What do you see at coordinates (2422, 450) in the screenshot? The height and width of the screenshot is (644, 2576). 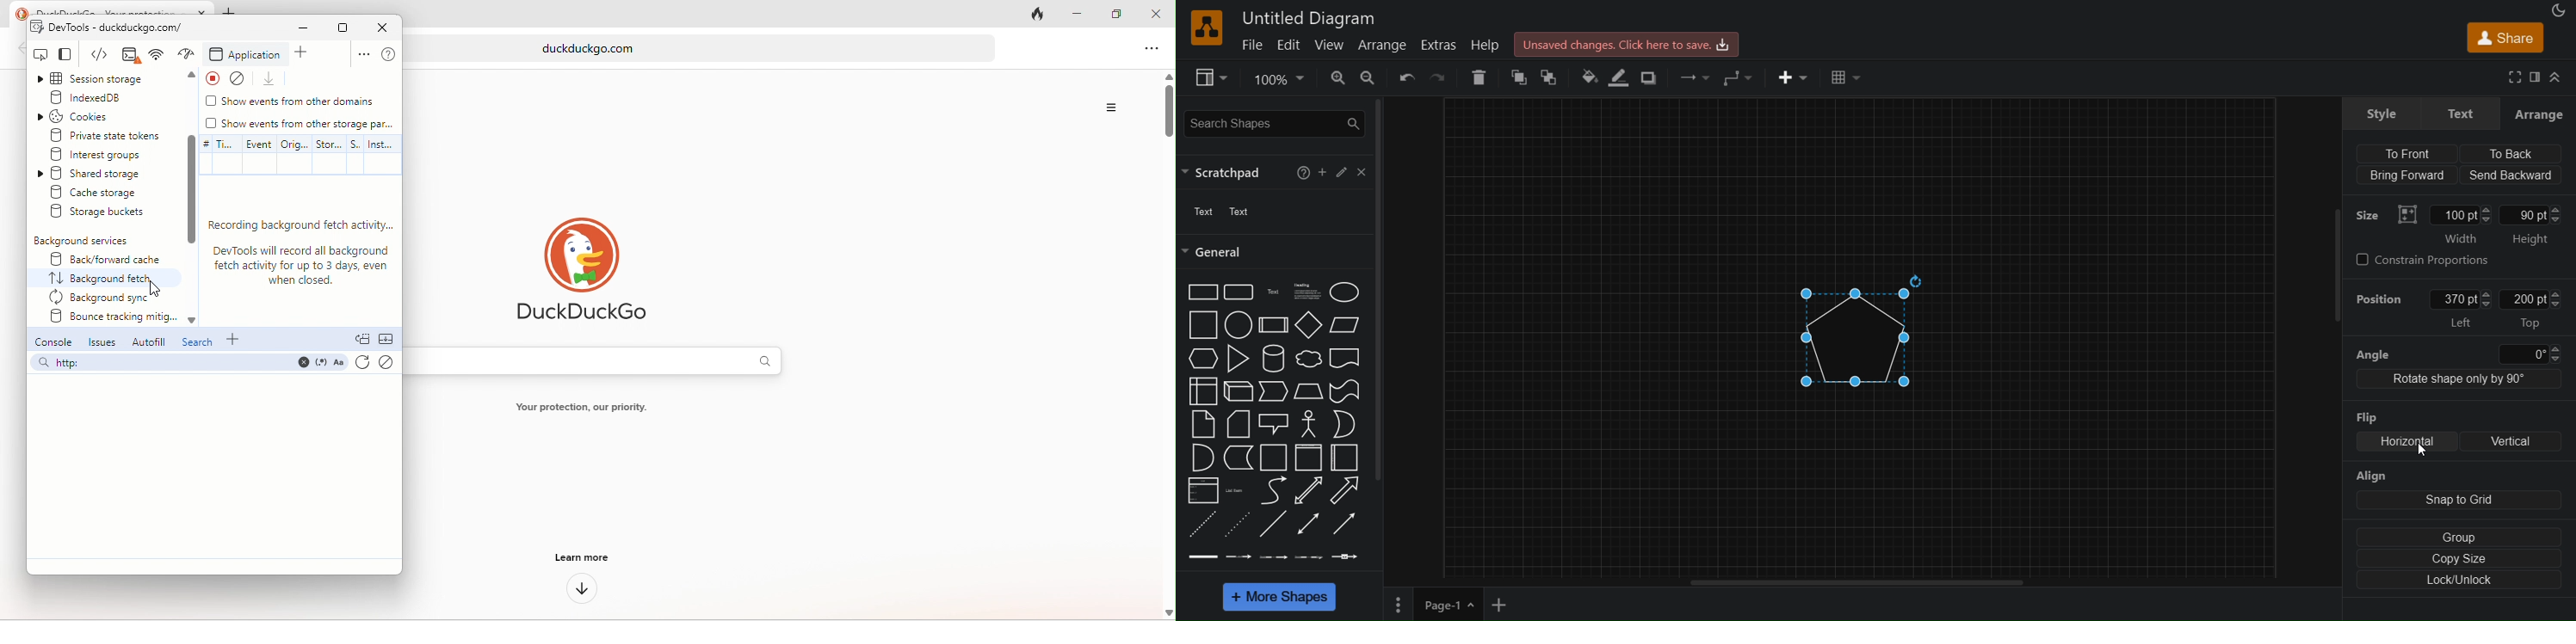 I see `Cursor position unchanged` at bounding box center [2422, 450].